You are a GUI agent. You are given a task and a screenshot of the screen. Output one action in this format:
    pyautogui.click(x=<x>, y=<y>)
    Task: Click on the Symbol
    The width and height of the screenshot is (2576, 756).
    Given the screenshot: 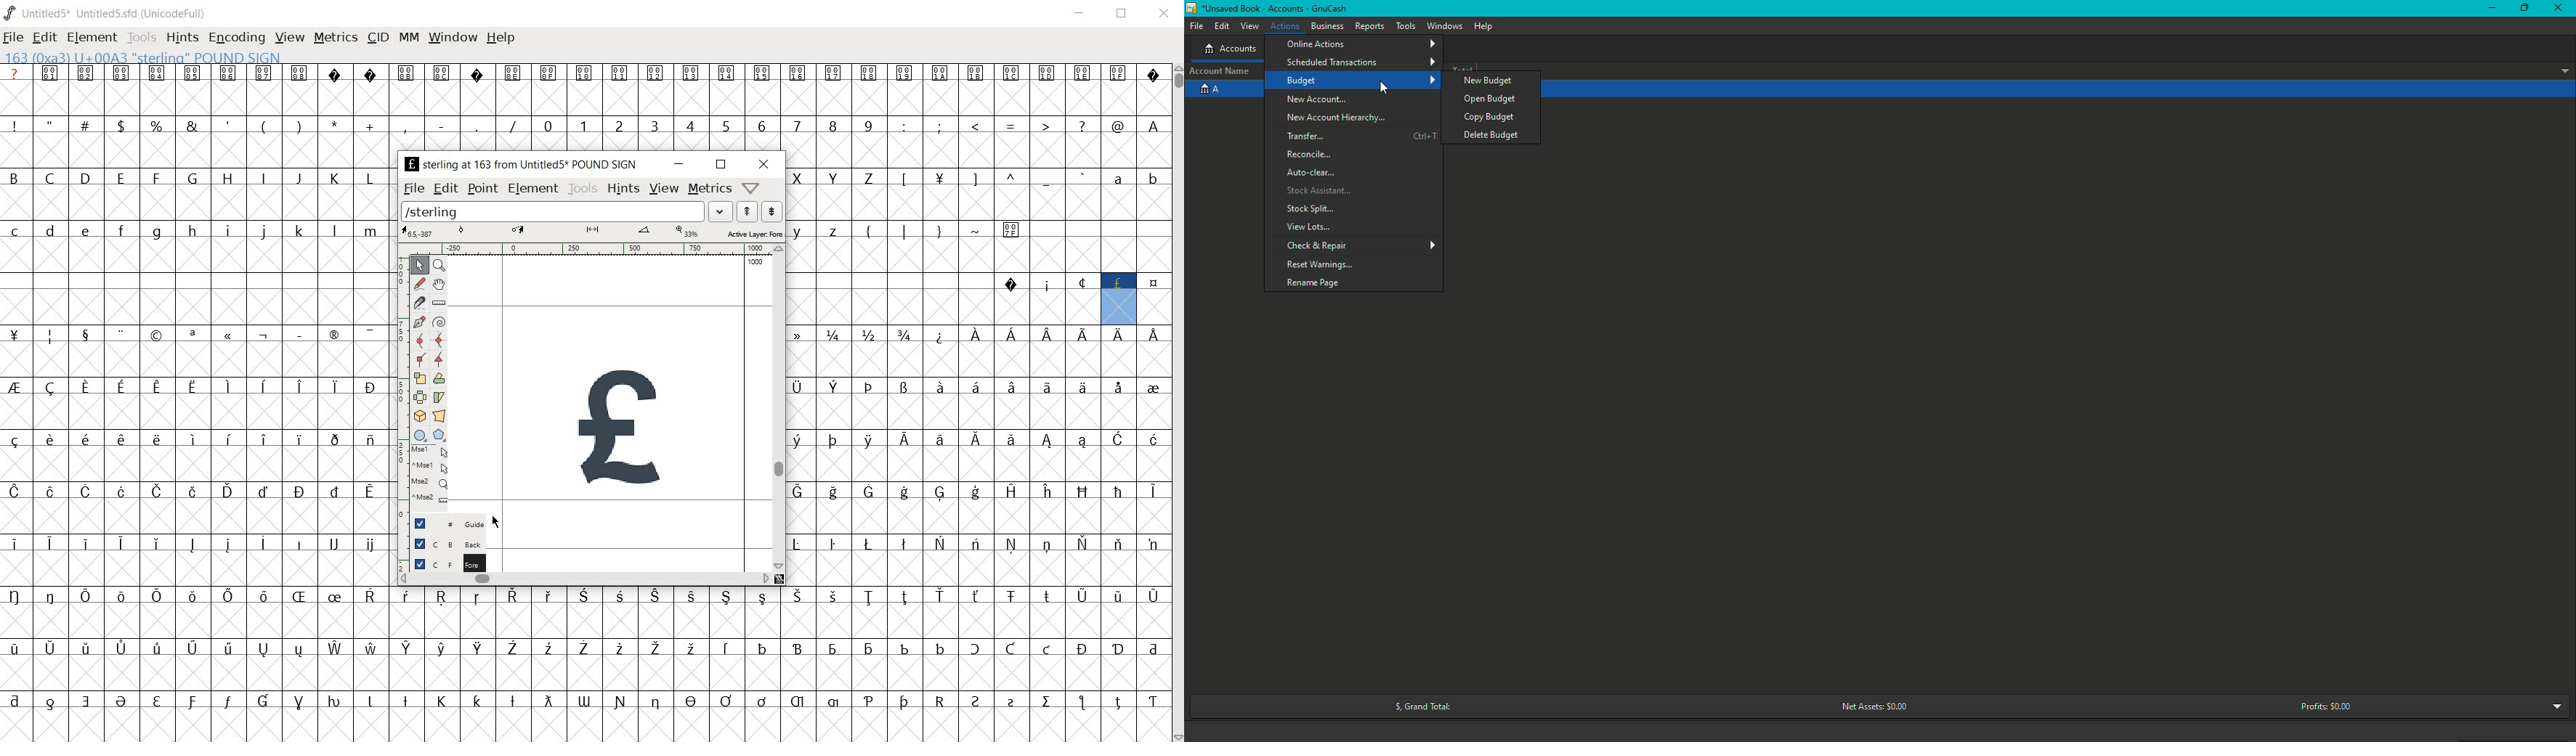 What is the action you would take?
    pyautogui.click(x=193, y=598)
    